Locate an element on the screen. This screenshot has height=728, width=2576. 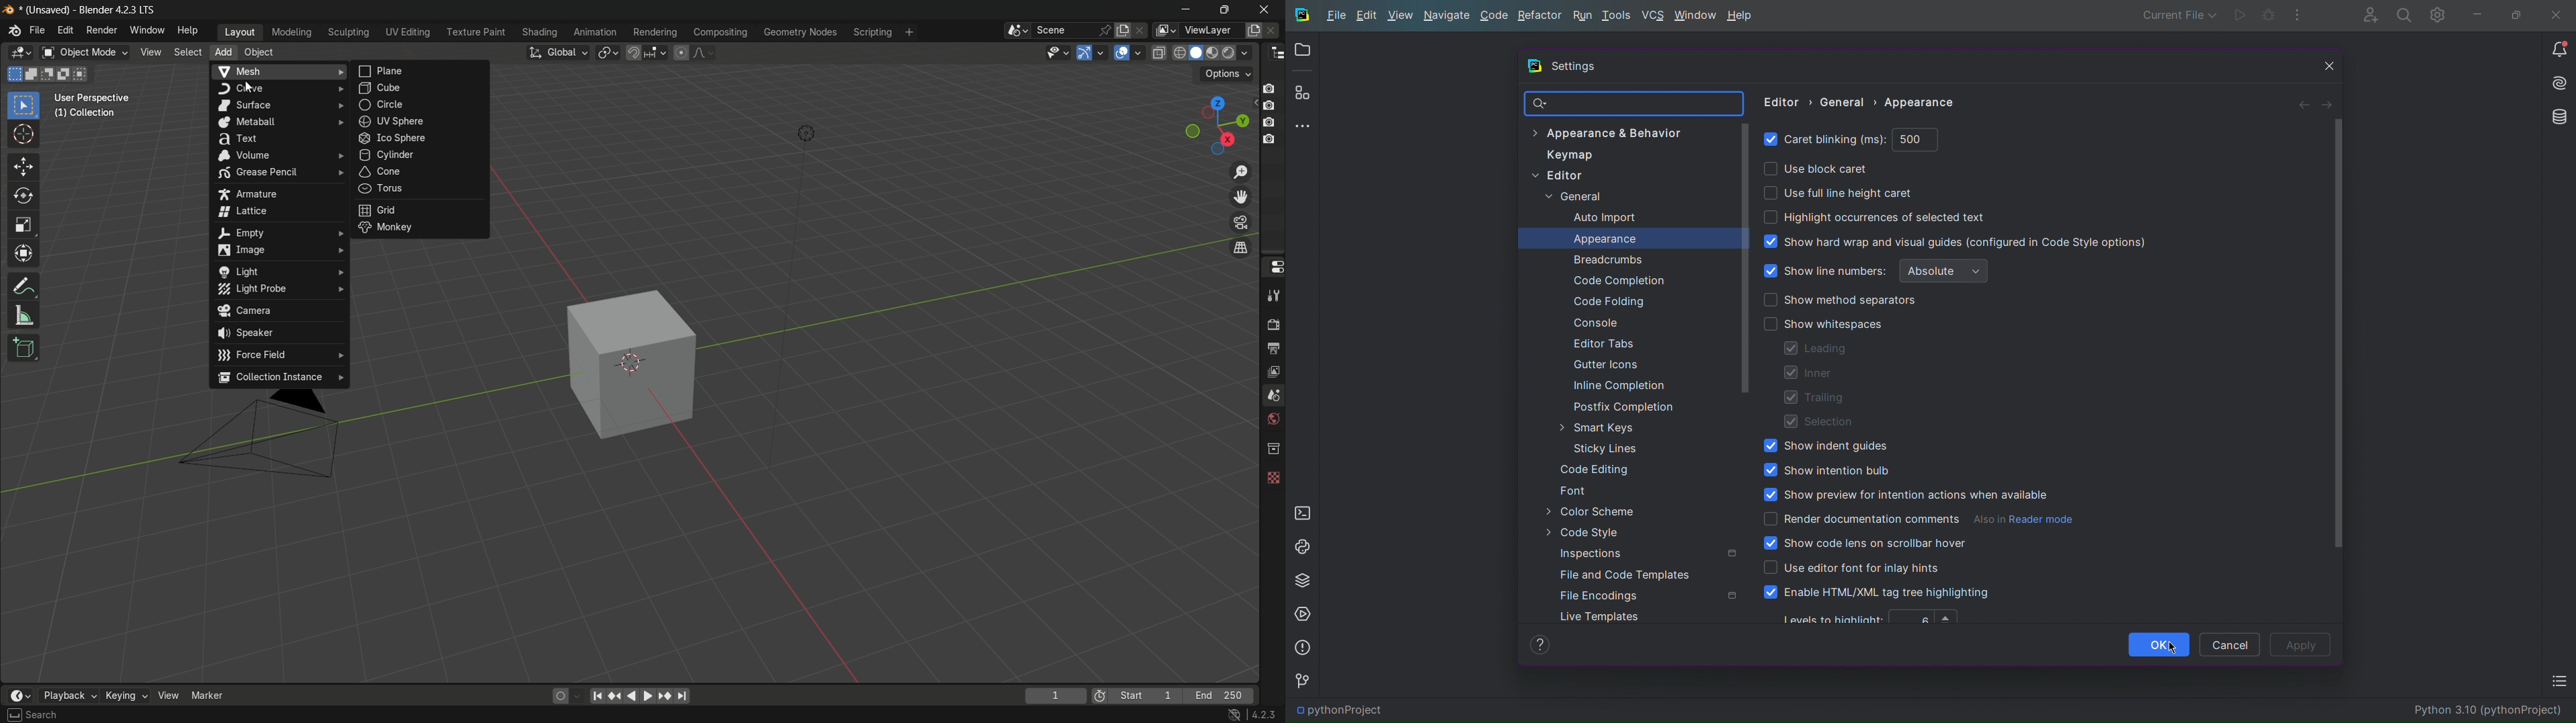
Font is located at coordinates (1578, 491).